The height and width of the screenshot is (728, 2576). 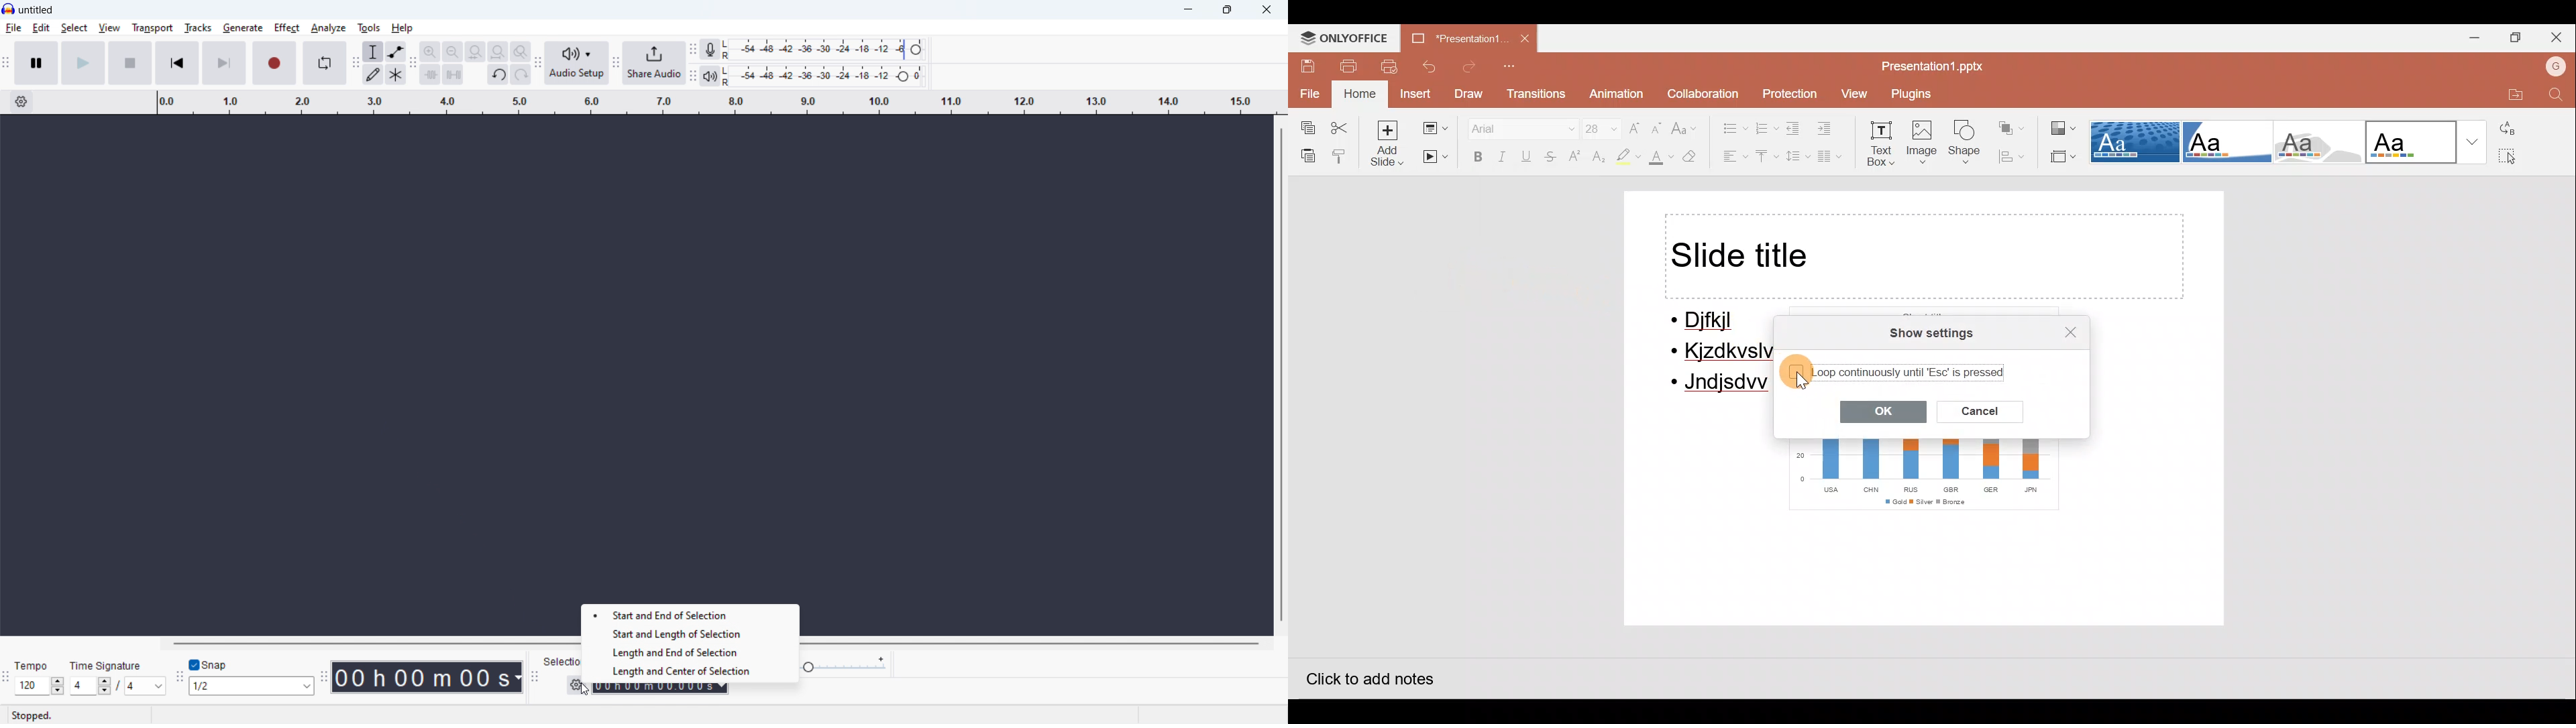 I want to click on title, so click(x=38, y=10).